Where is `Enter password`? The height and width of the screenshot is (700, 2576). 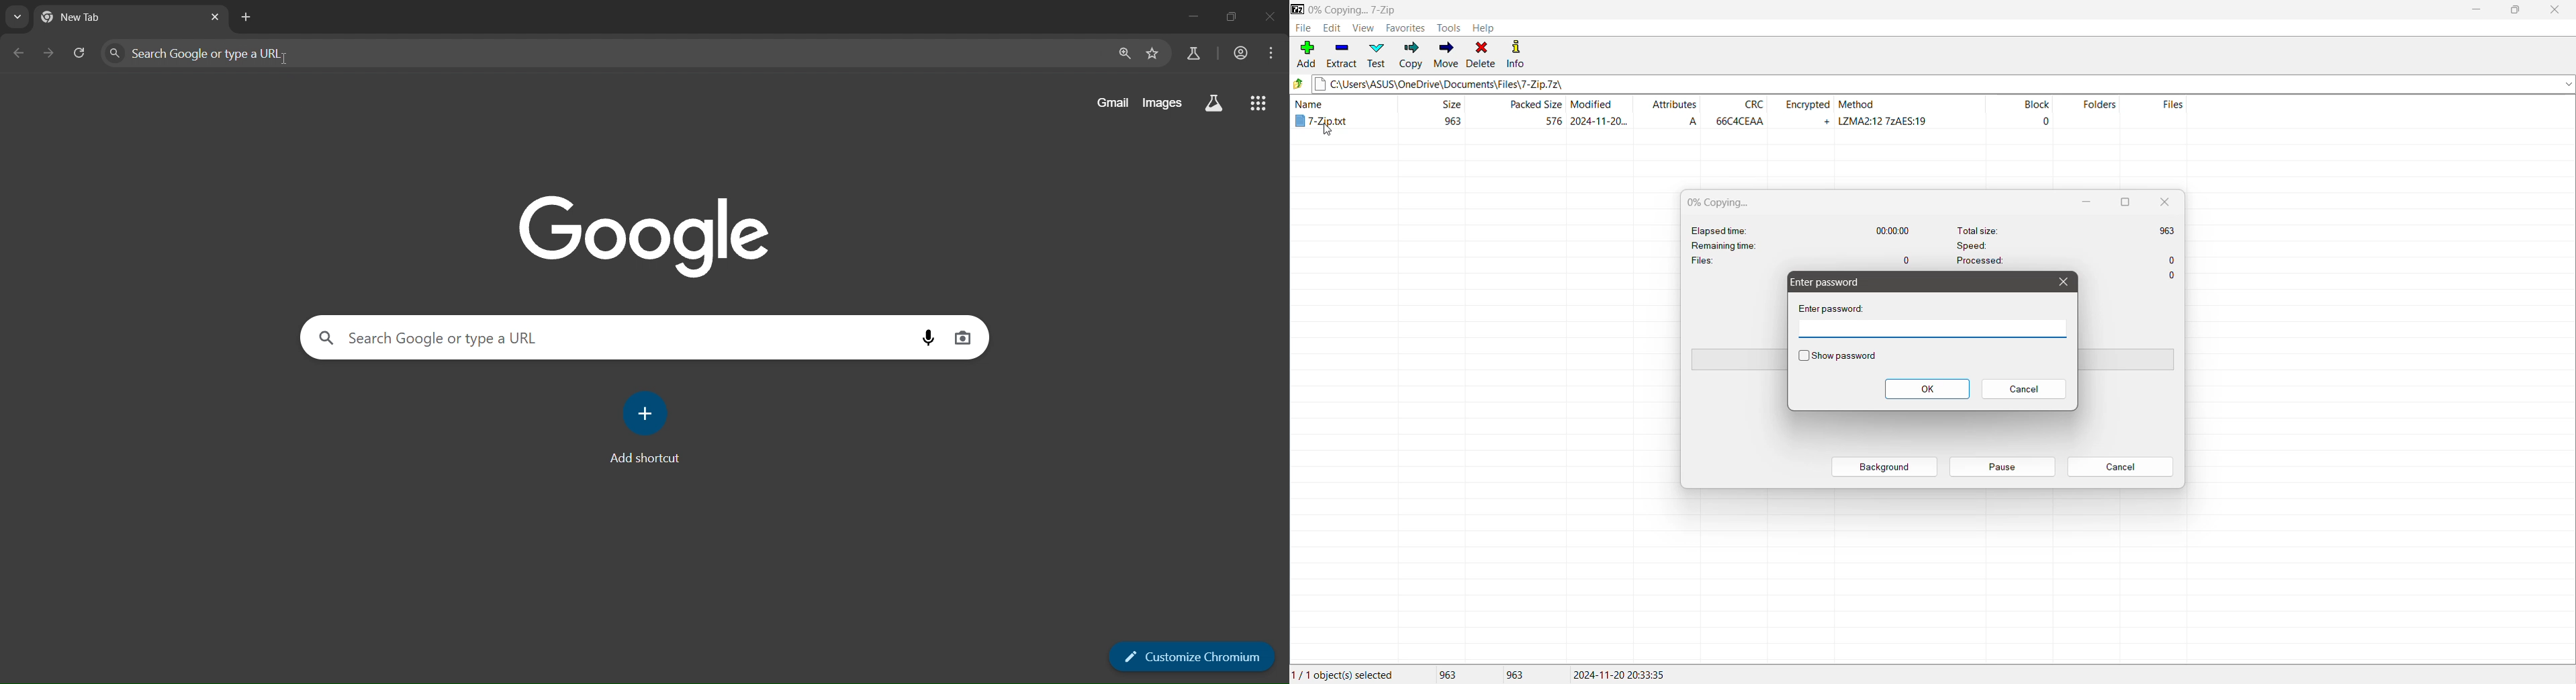
Enter password is located at coordinates (1829, 282).